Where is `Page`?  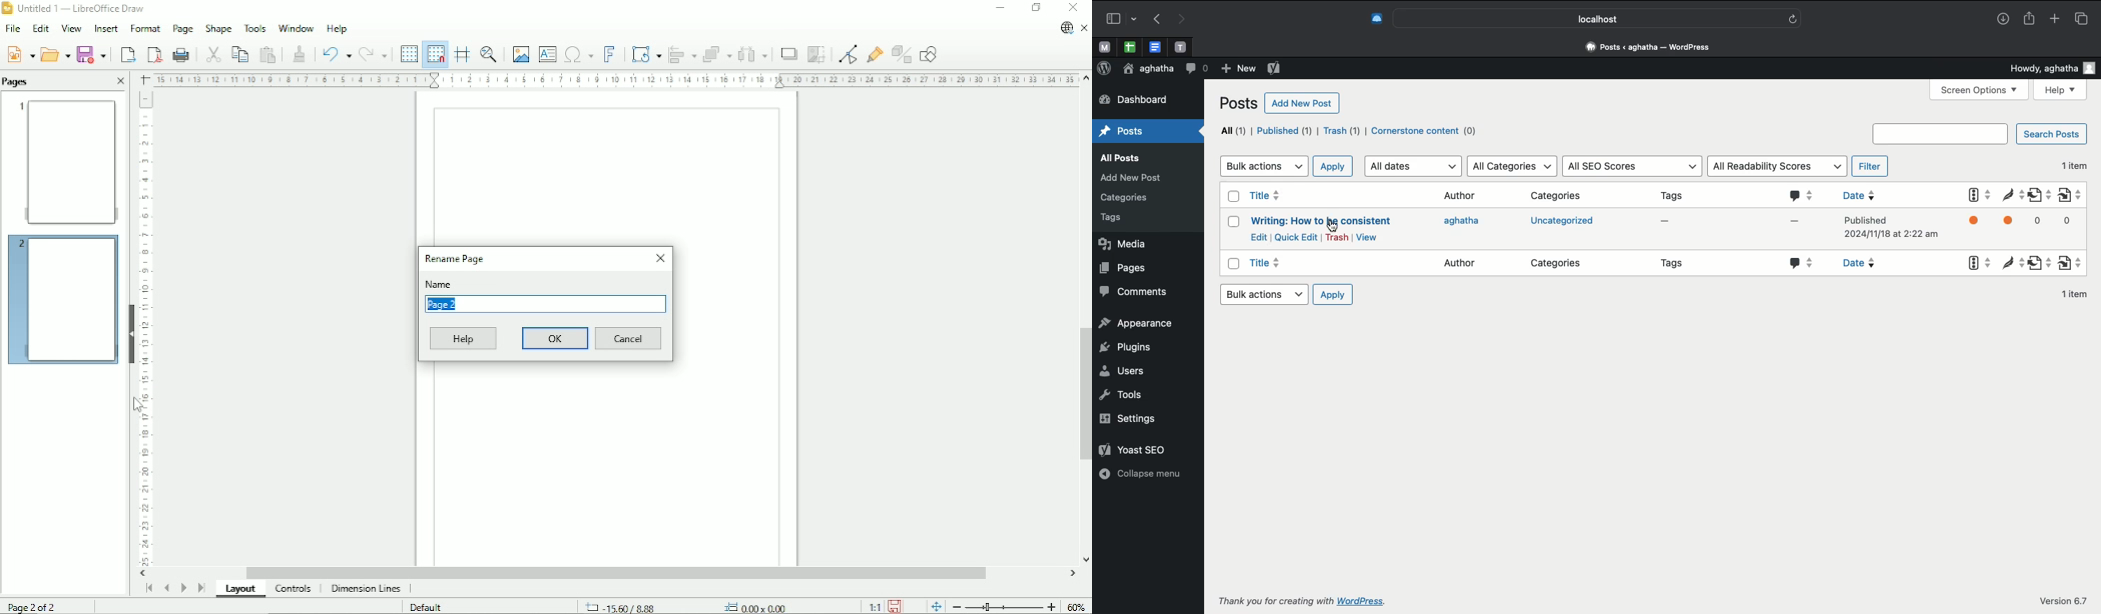 Page is located at coordinates (182, 29).